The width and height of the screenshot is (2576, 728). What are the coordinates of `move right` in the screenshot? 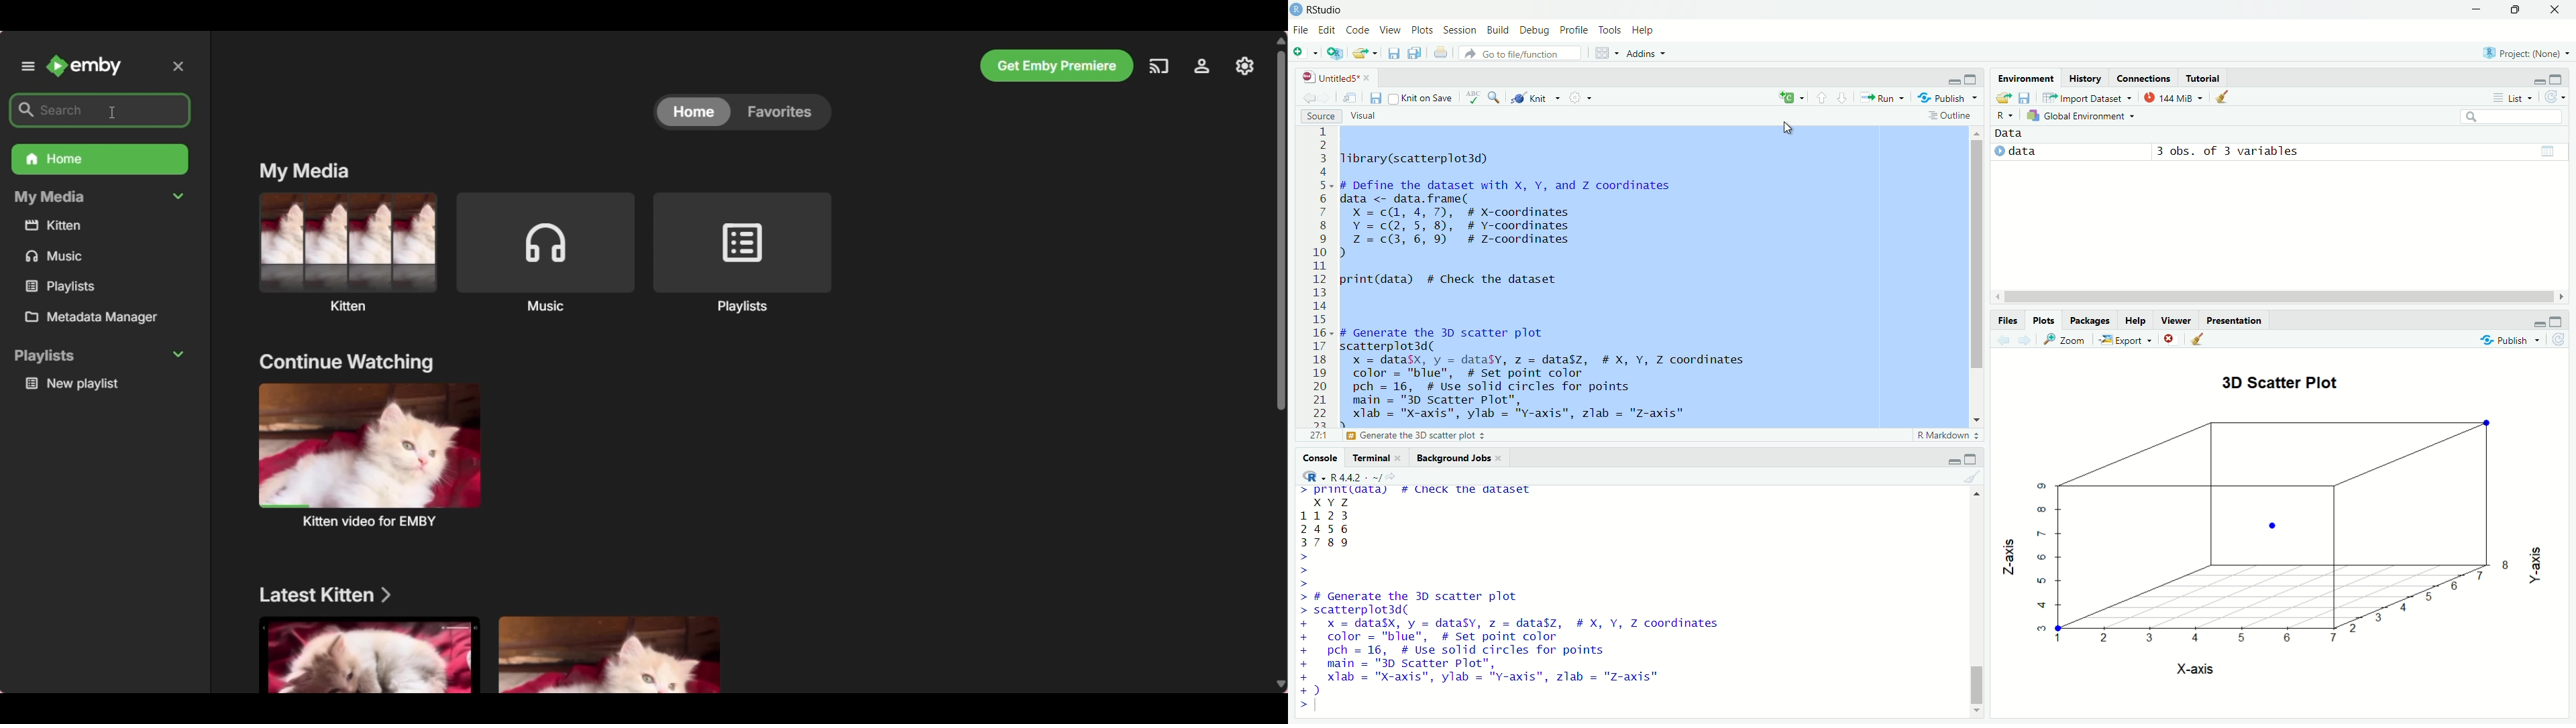 It's located at (2564, 295).